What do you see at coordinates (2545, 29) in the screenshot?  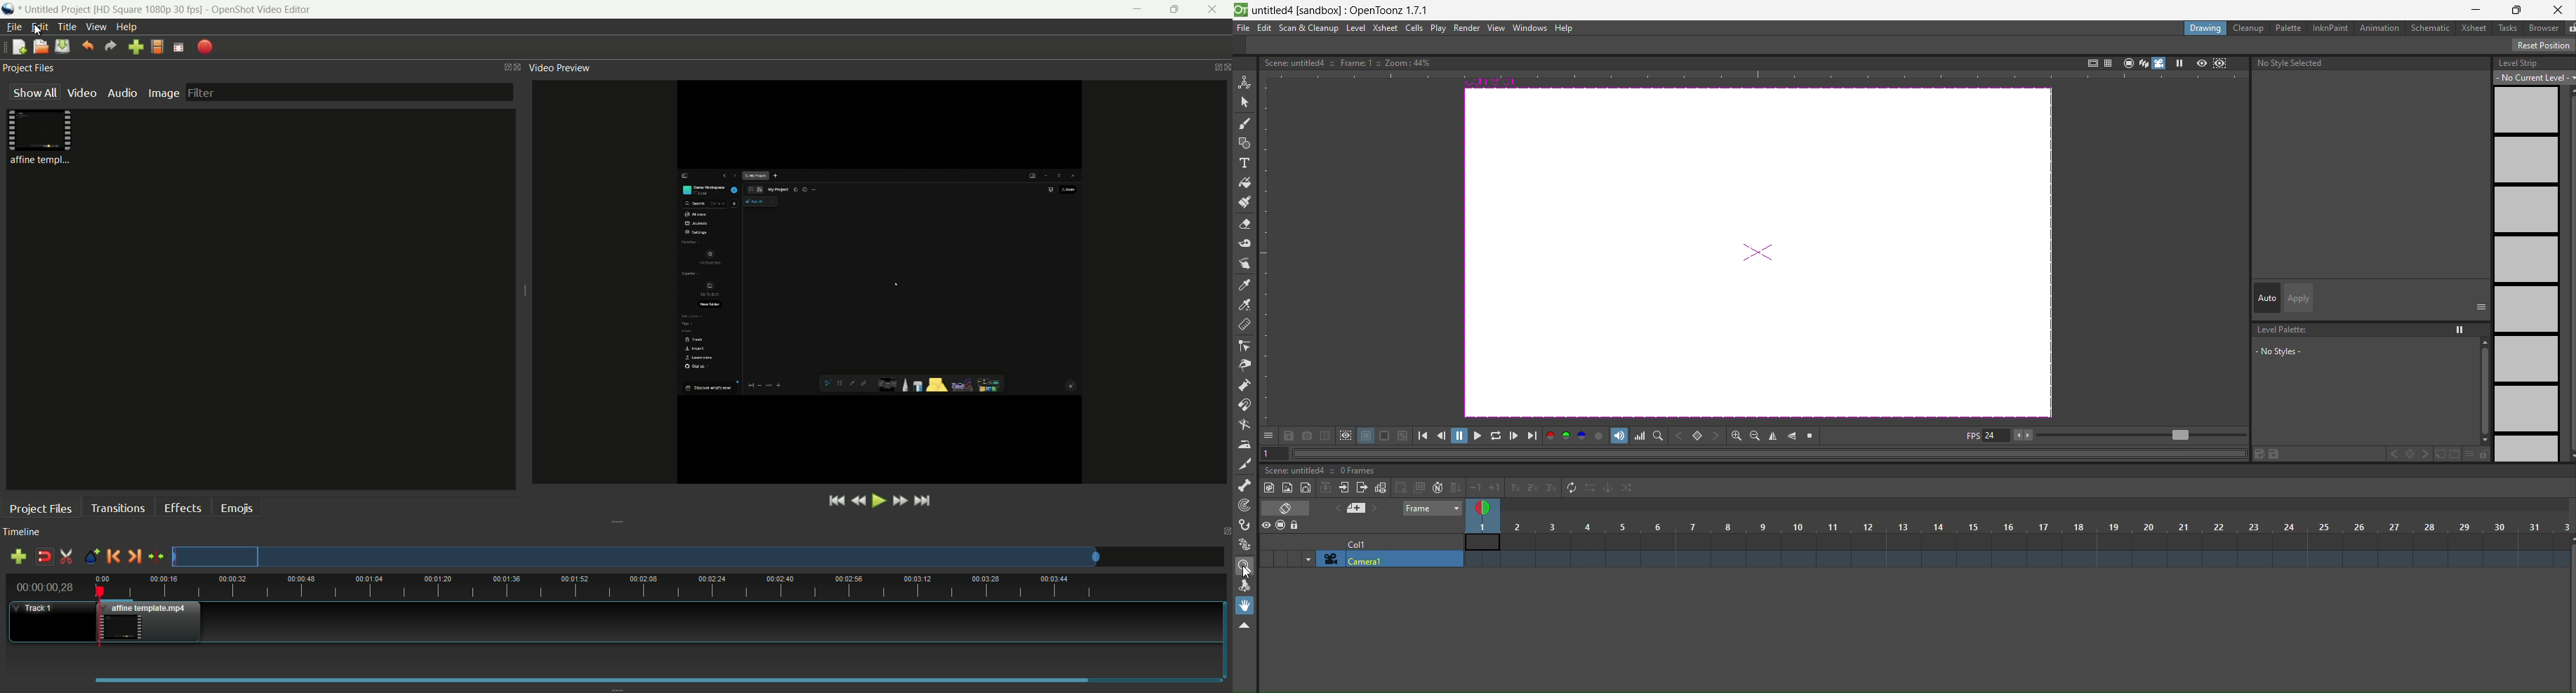 I see `browser` at bounding box center [2545, 29].